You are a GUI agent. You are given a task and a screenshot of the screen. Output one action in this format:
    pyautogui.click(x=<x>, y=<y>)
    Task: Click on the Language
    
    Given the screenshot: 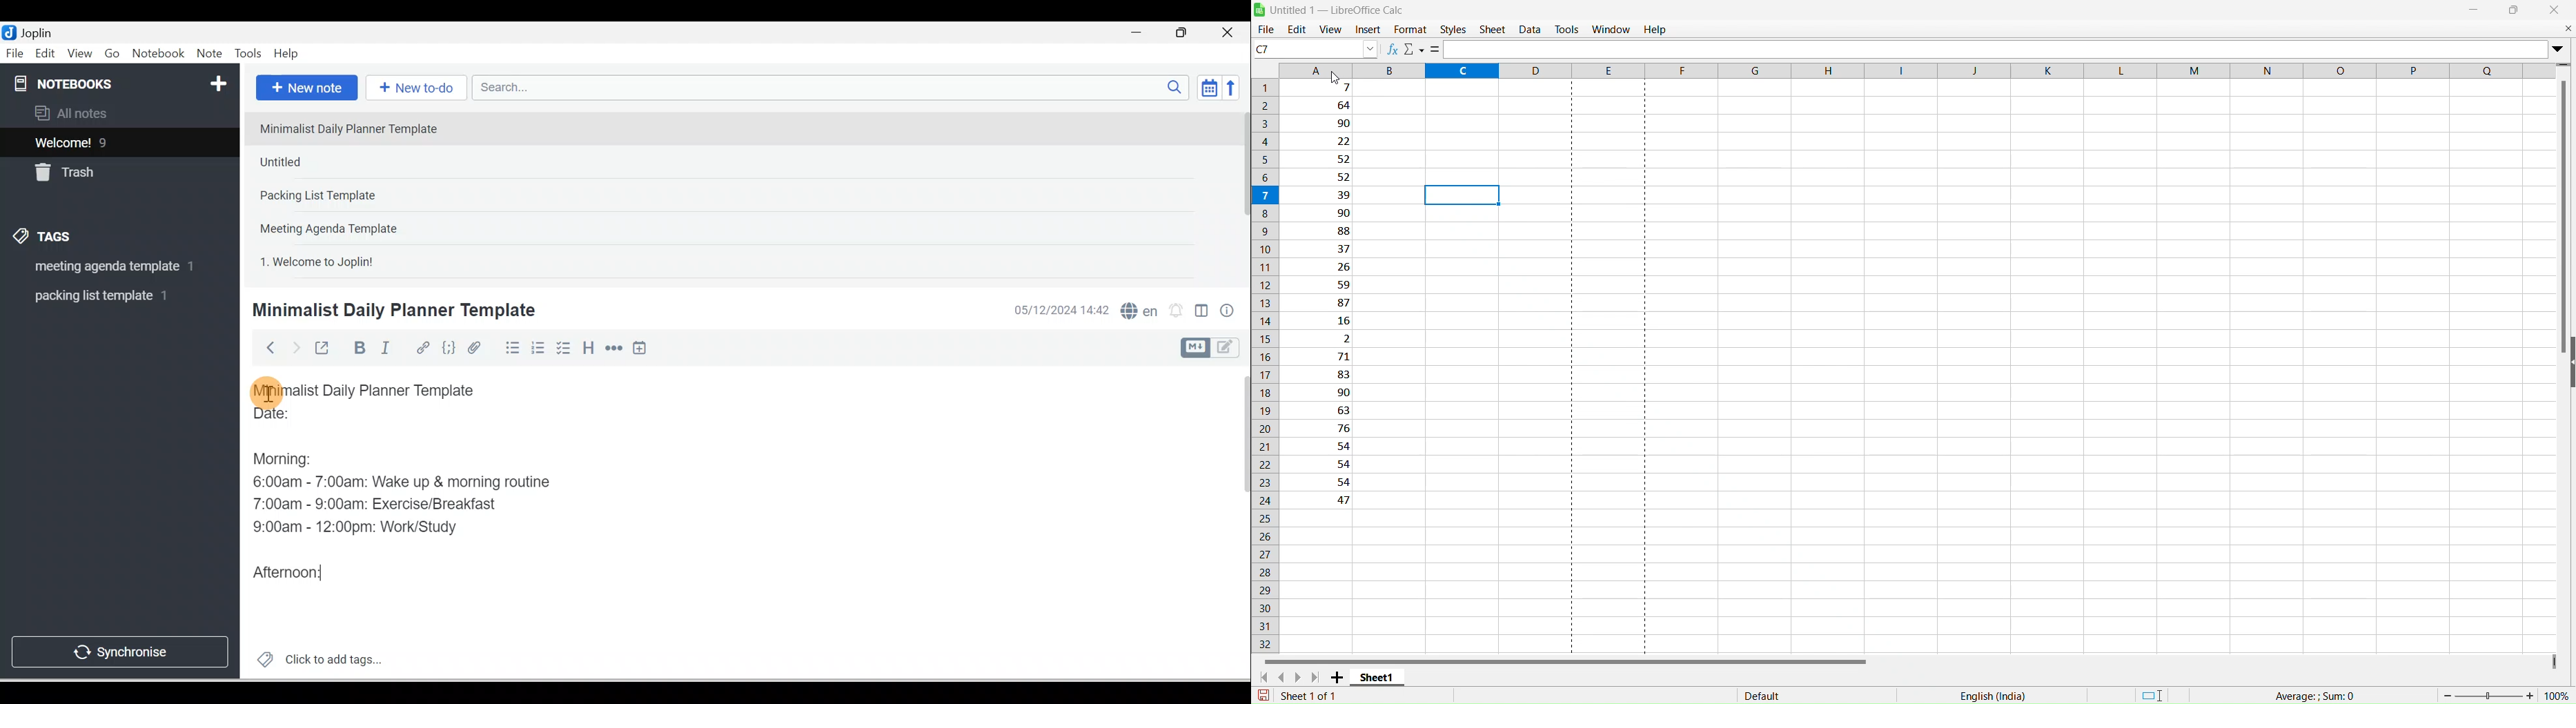 What is the action you would take?
    pyautogui.click(x=1992, y=696)
    